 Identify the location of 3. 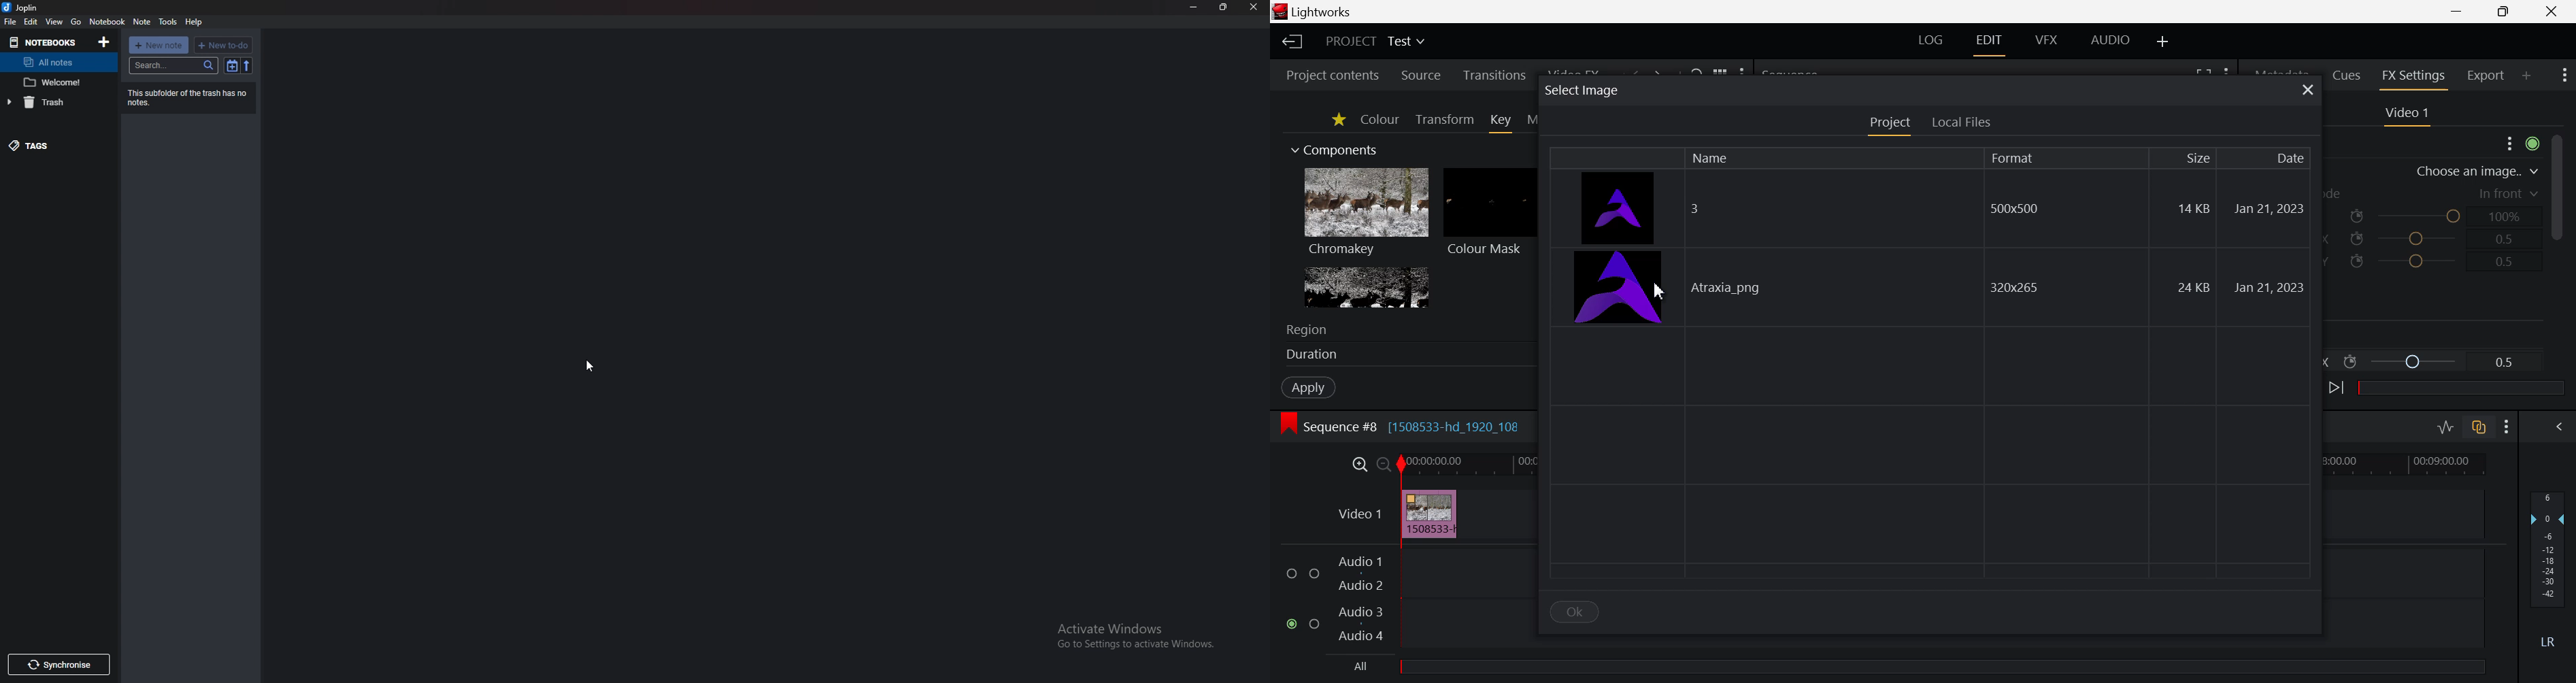
(1693, 208).